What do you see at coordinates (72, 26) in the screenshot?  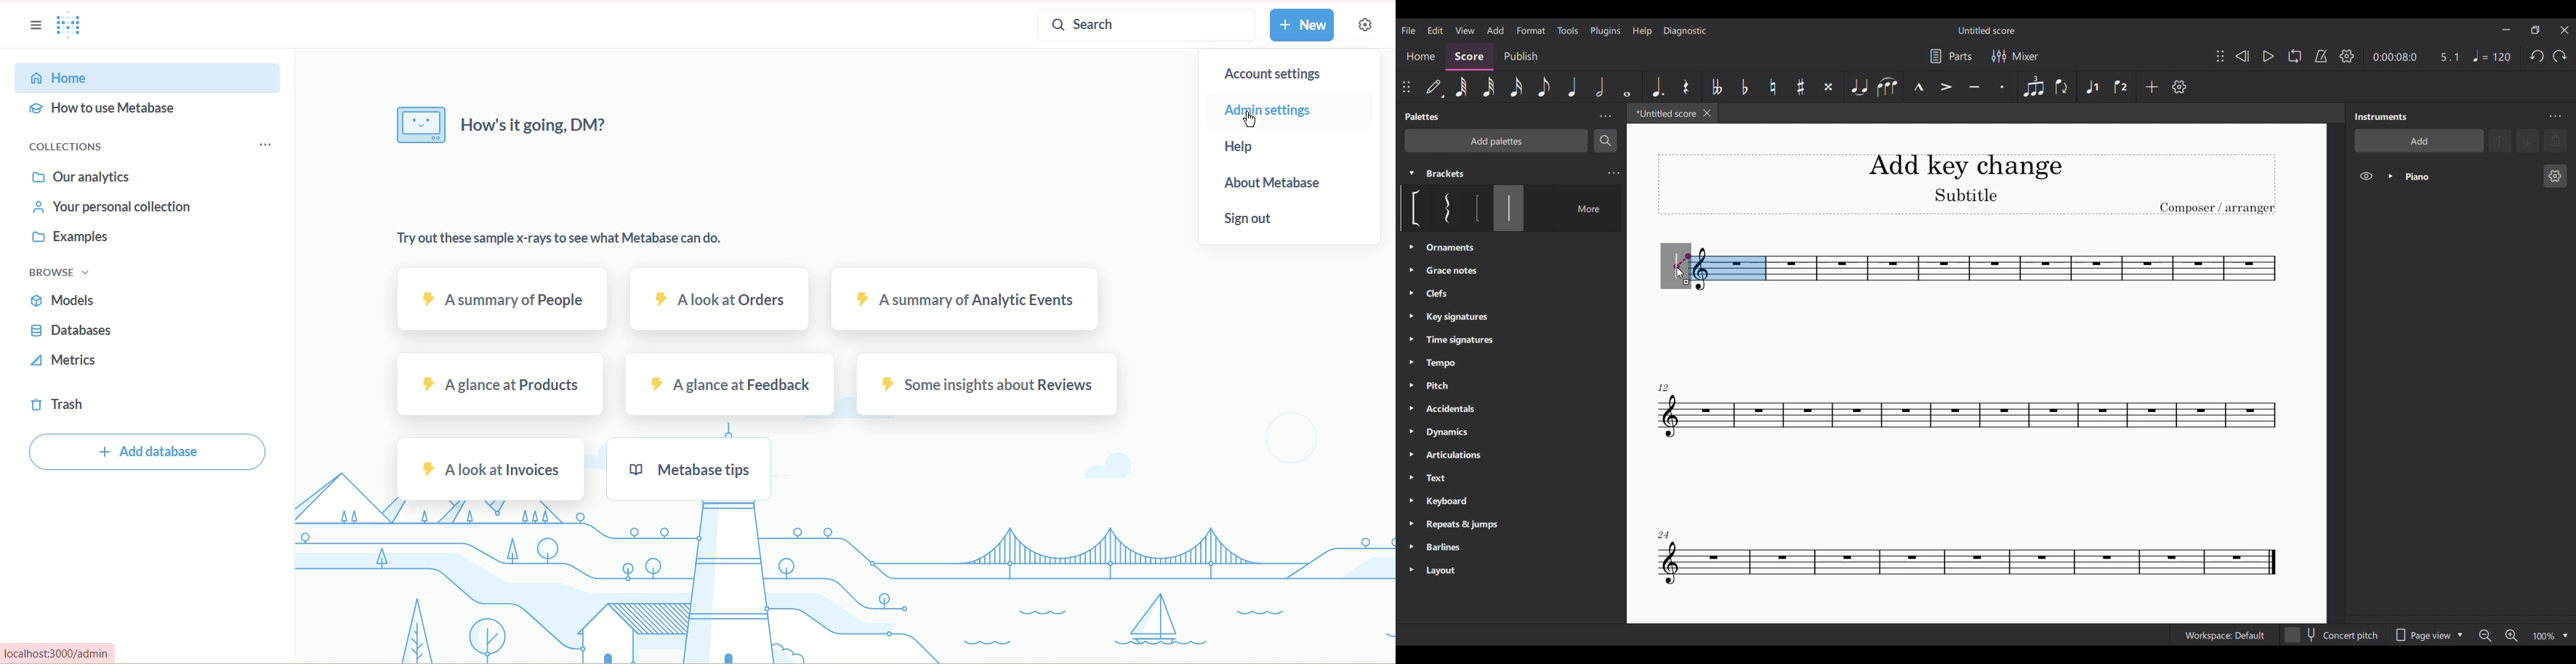 I see `logo` at bounding box center [72, 26].